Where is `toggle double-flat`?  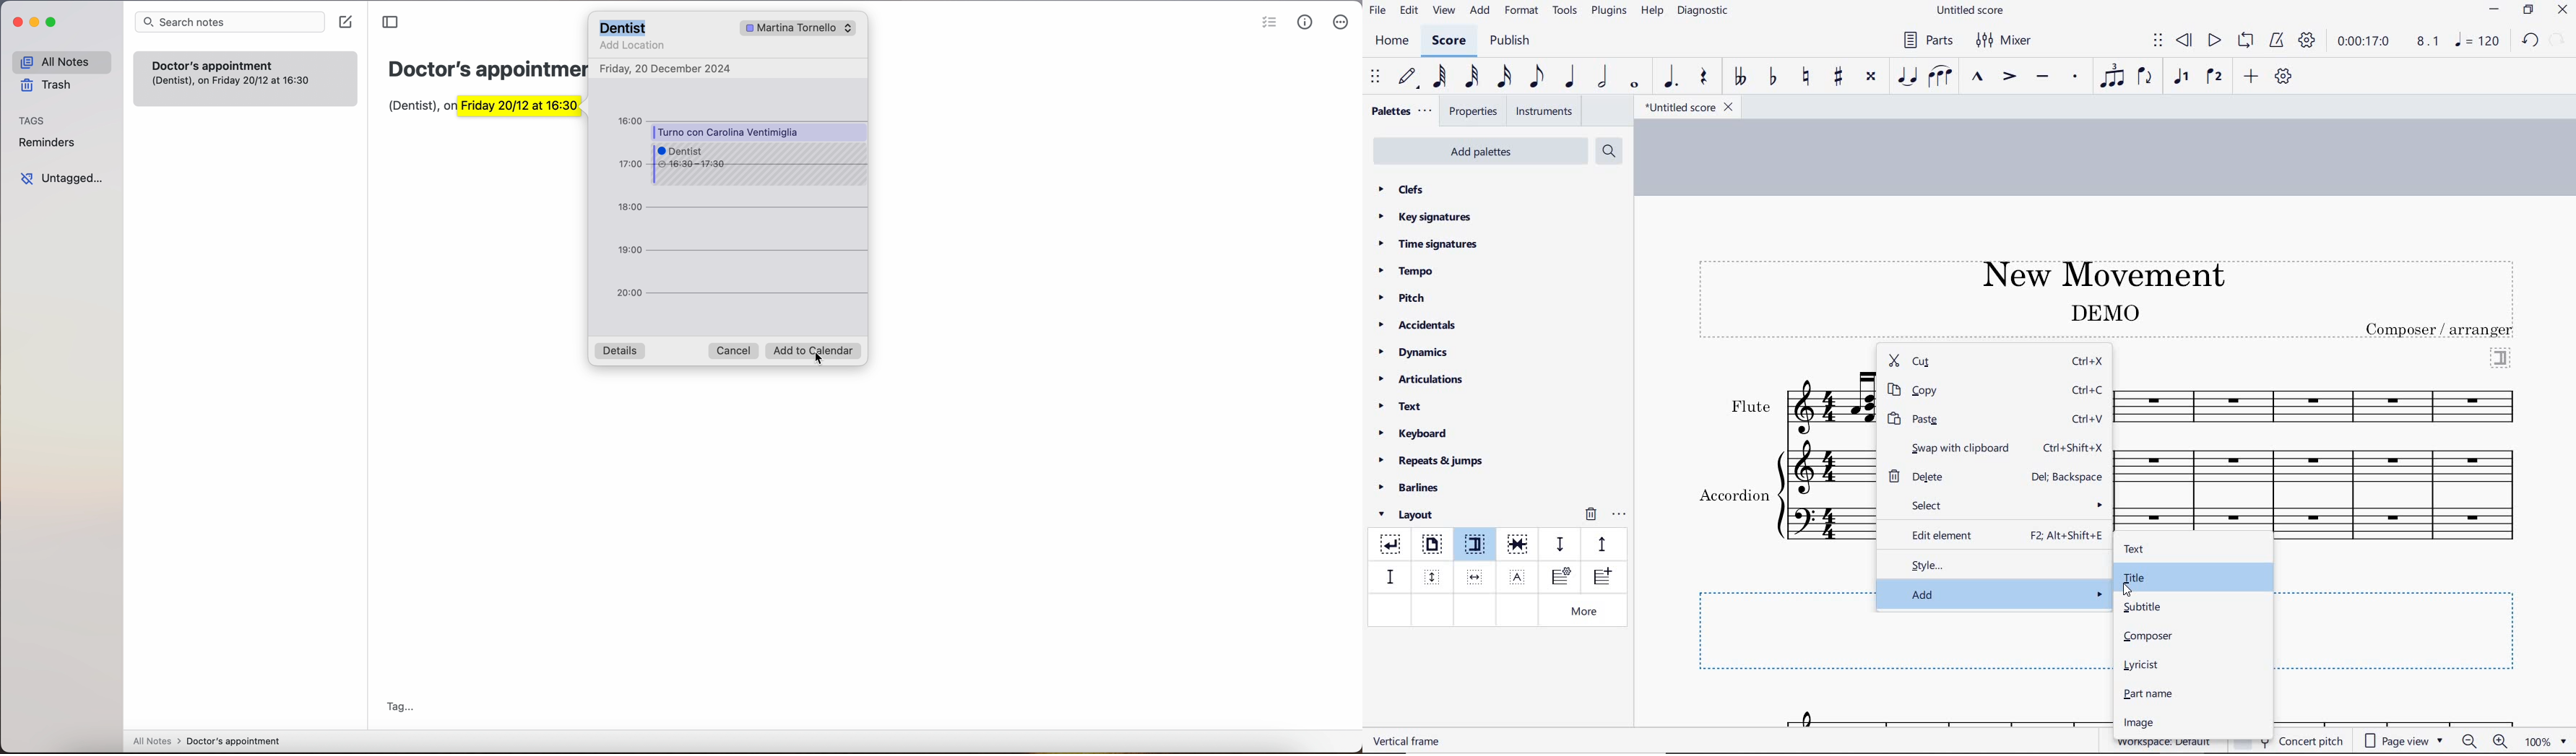 toggle double-flat is located at coordinates (1739, 77).